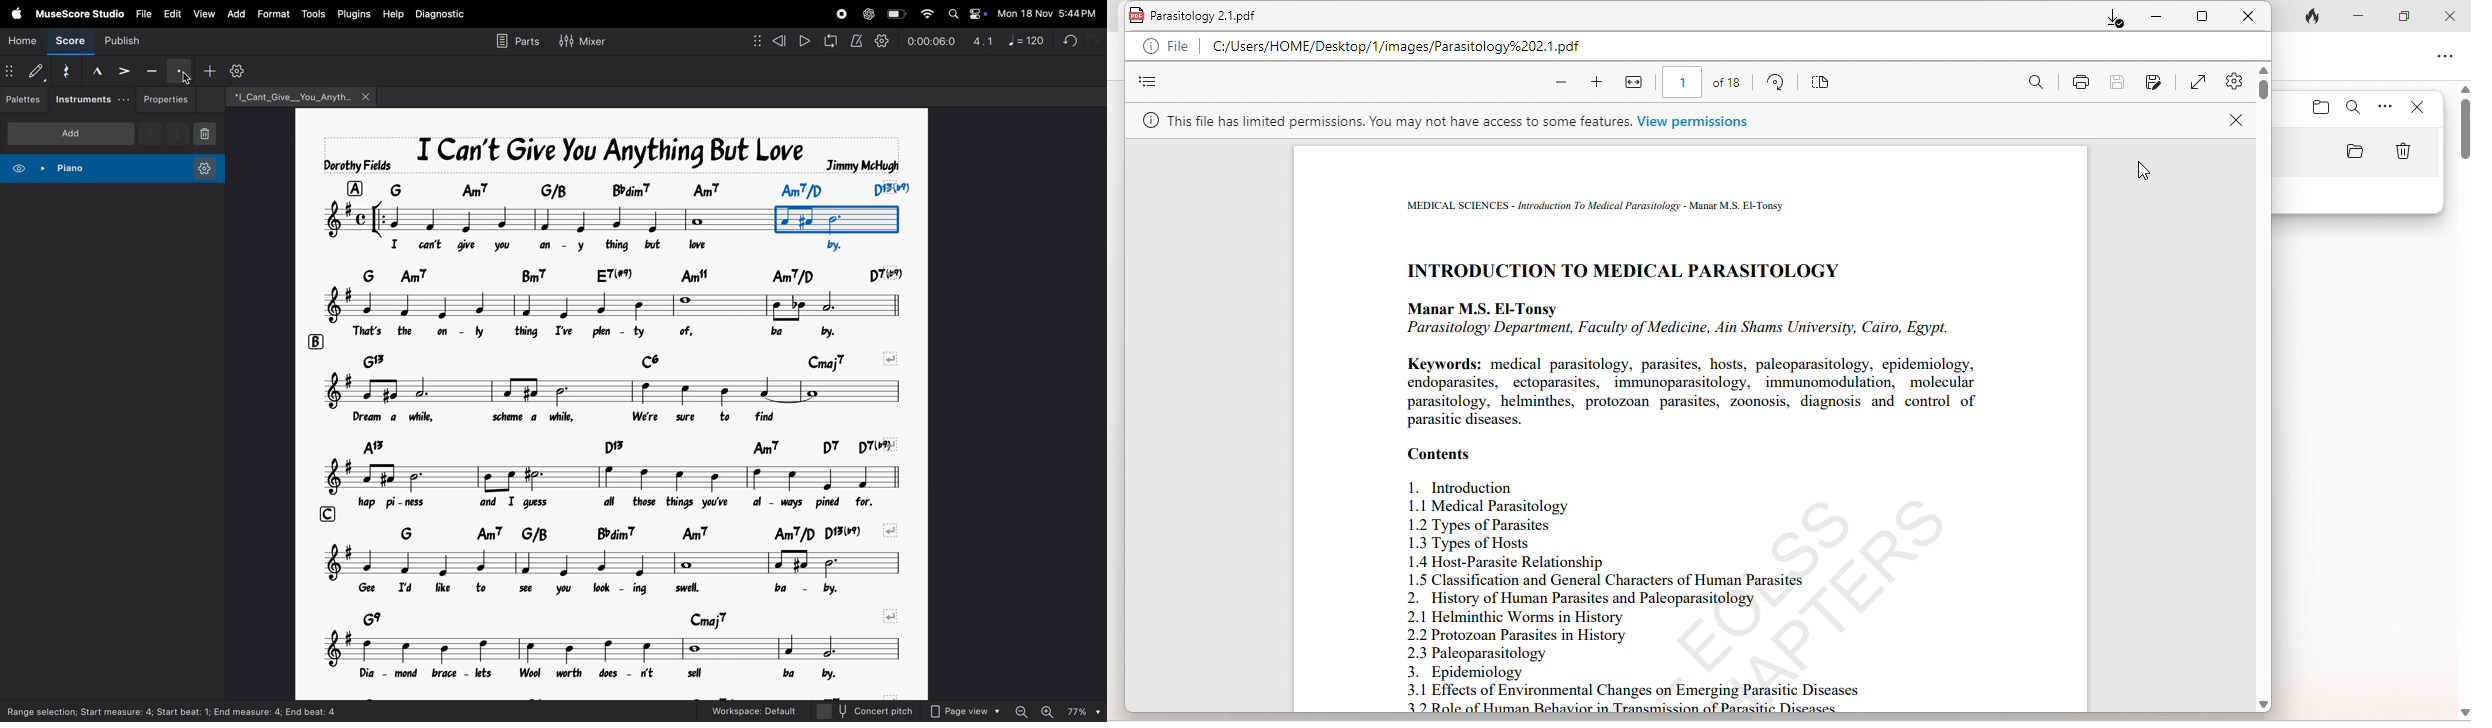  What do you see at coordinates (68, 43) in the screenshot?
I see `score` at bounding box center [68, 43].